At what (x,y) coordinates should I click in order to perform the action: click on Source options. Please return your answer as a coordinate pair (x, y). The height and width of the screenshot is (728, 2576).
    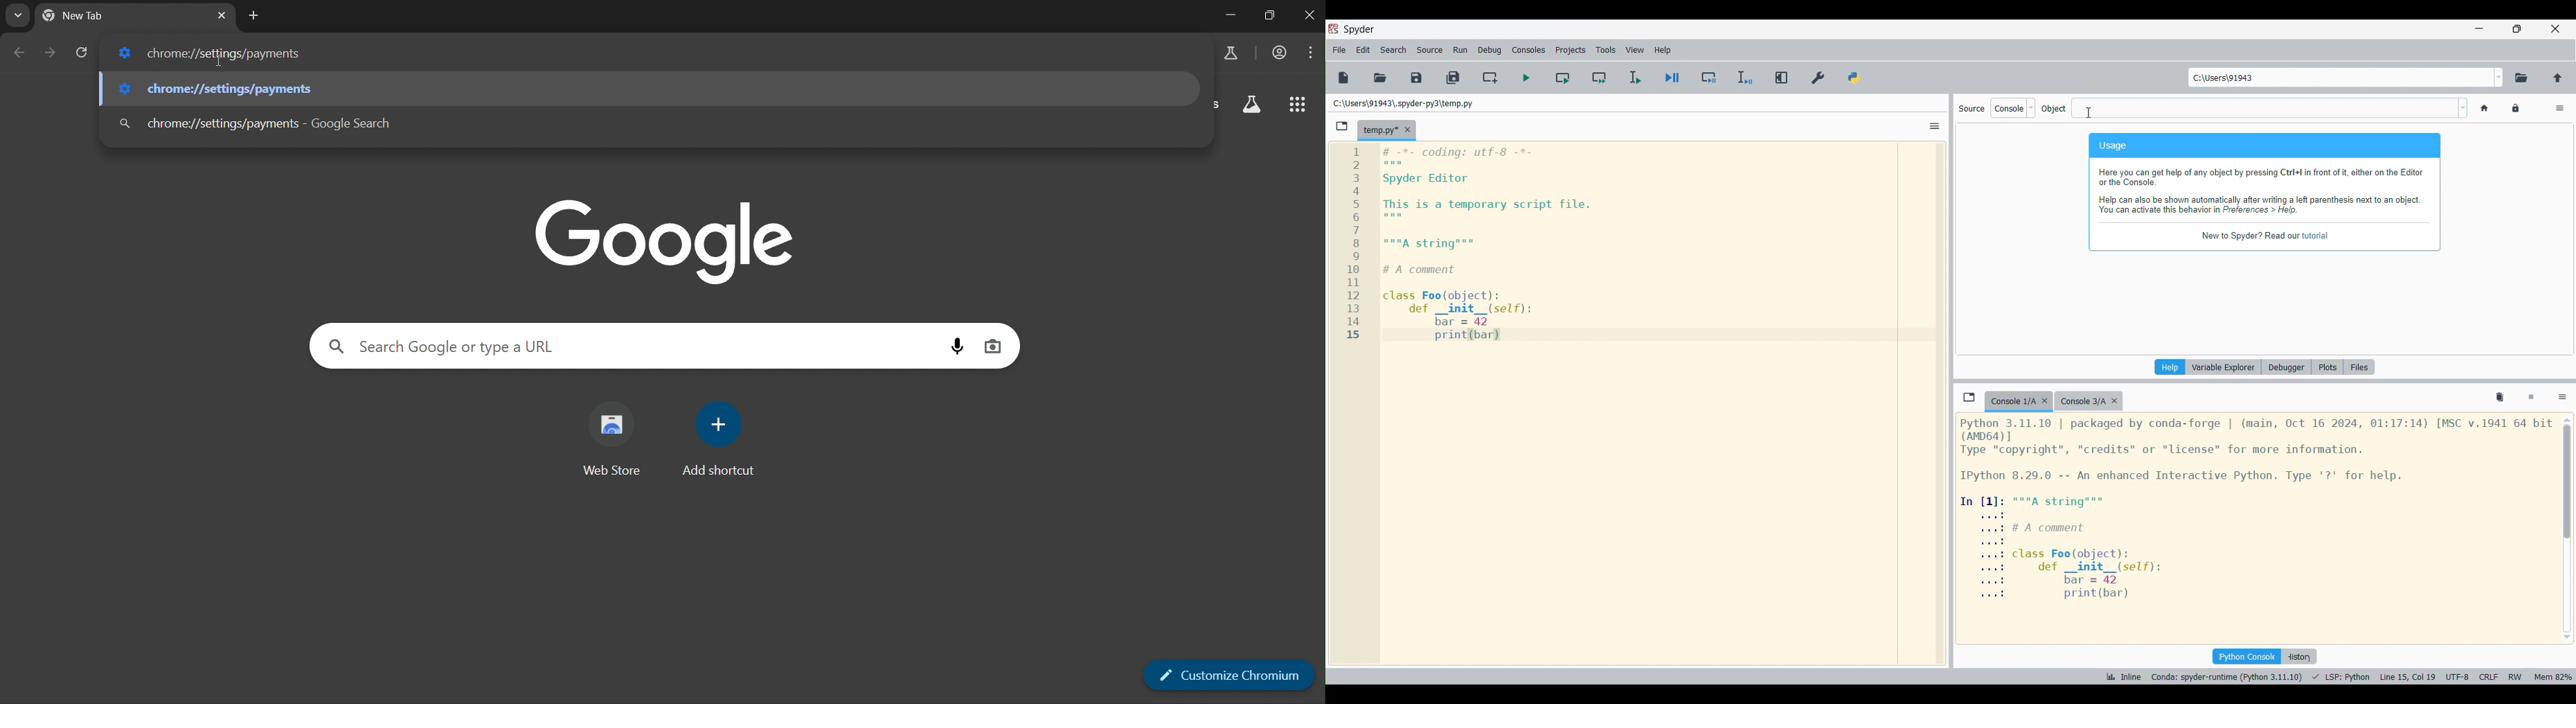
    Looking at the image, I should click on (2013, 108).